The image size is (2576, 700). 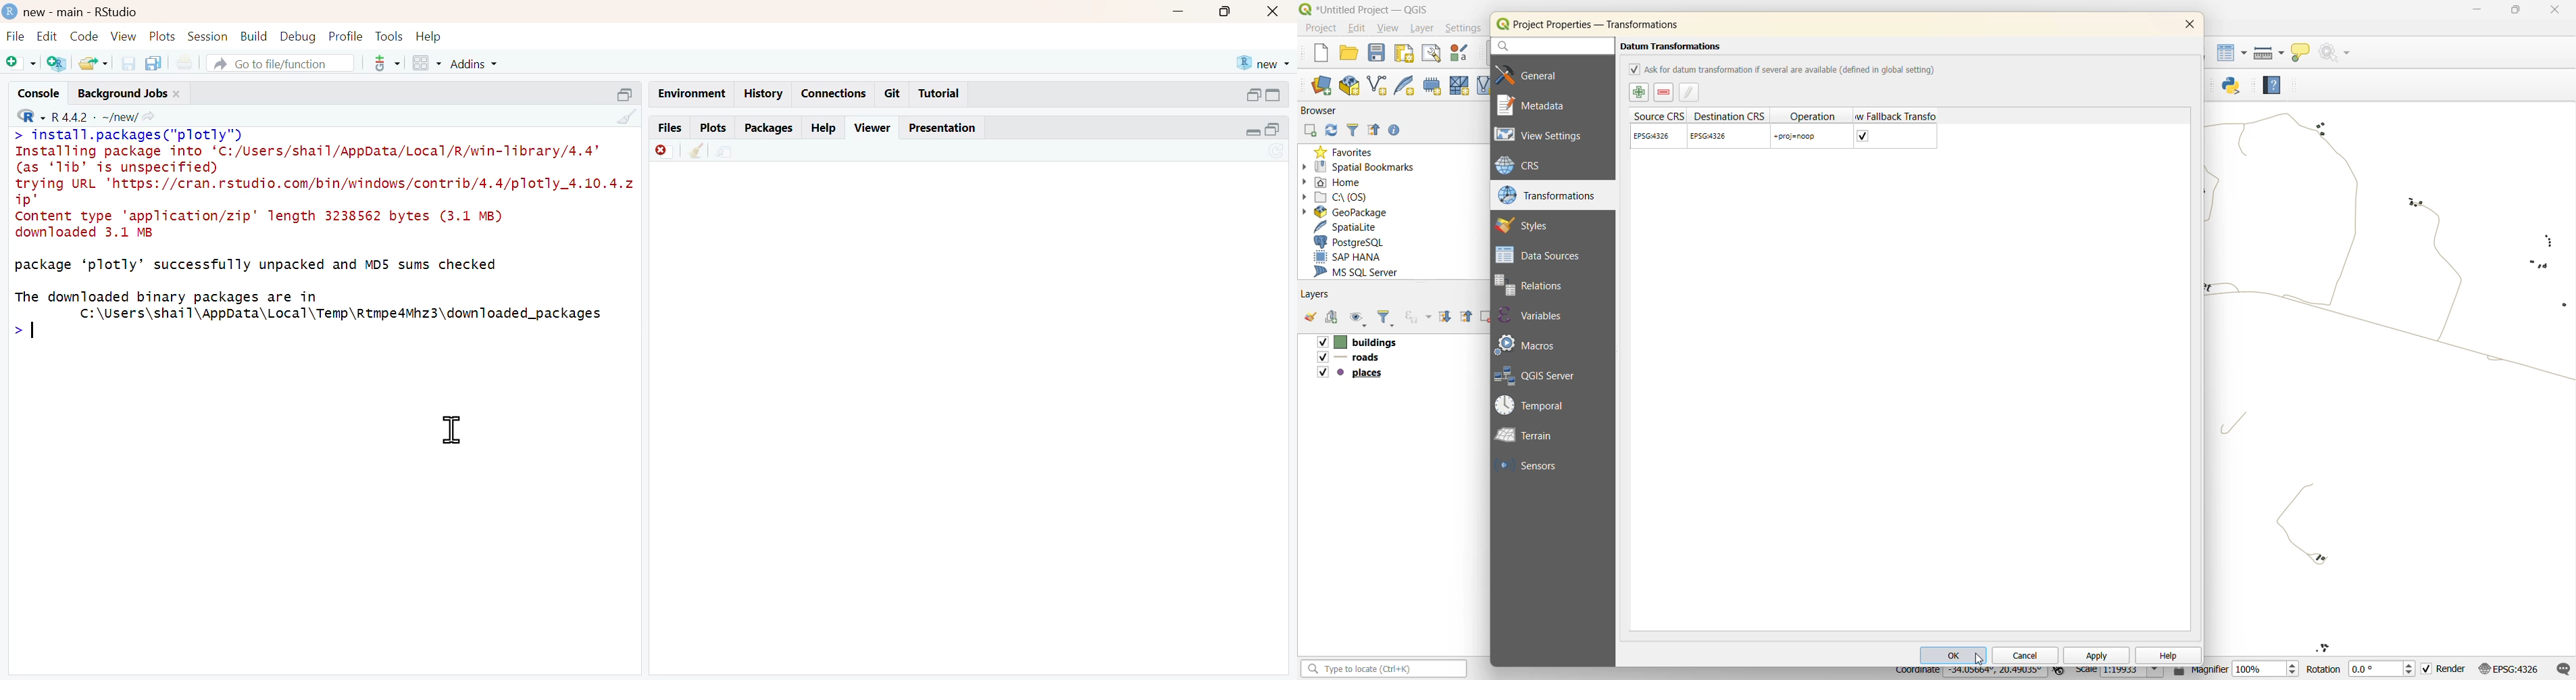 What do you see at coordinates (44, 36) in the screenshot?
I see `edit` at bounding box center [44, 36].